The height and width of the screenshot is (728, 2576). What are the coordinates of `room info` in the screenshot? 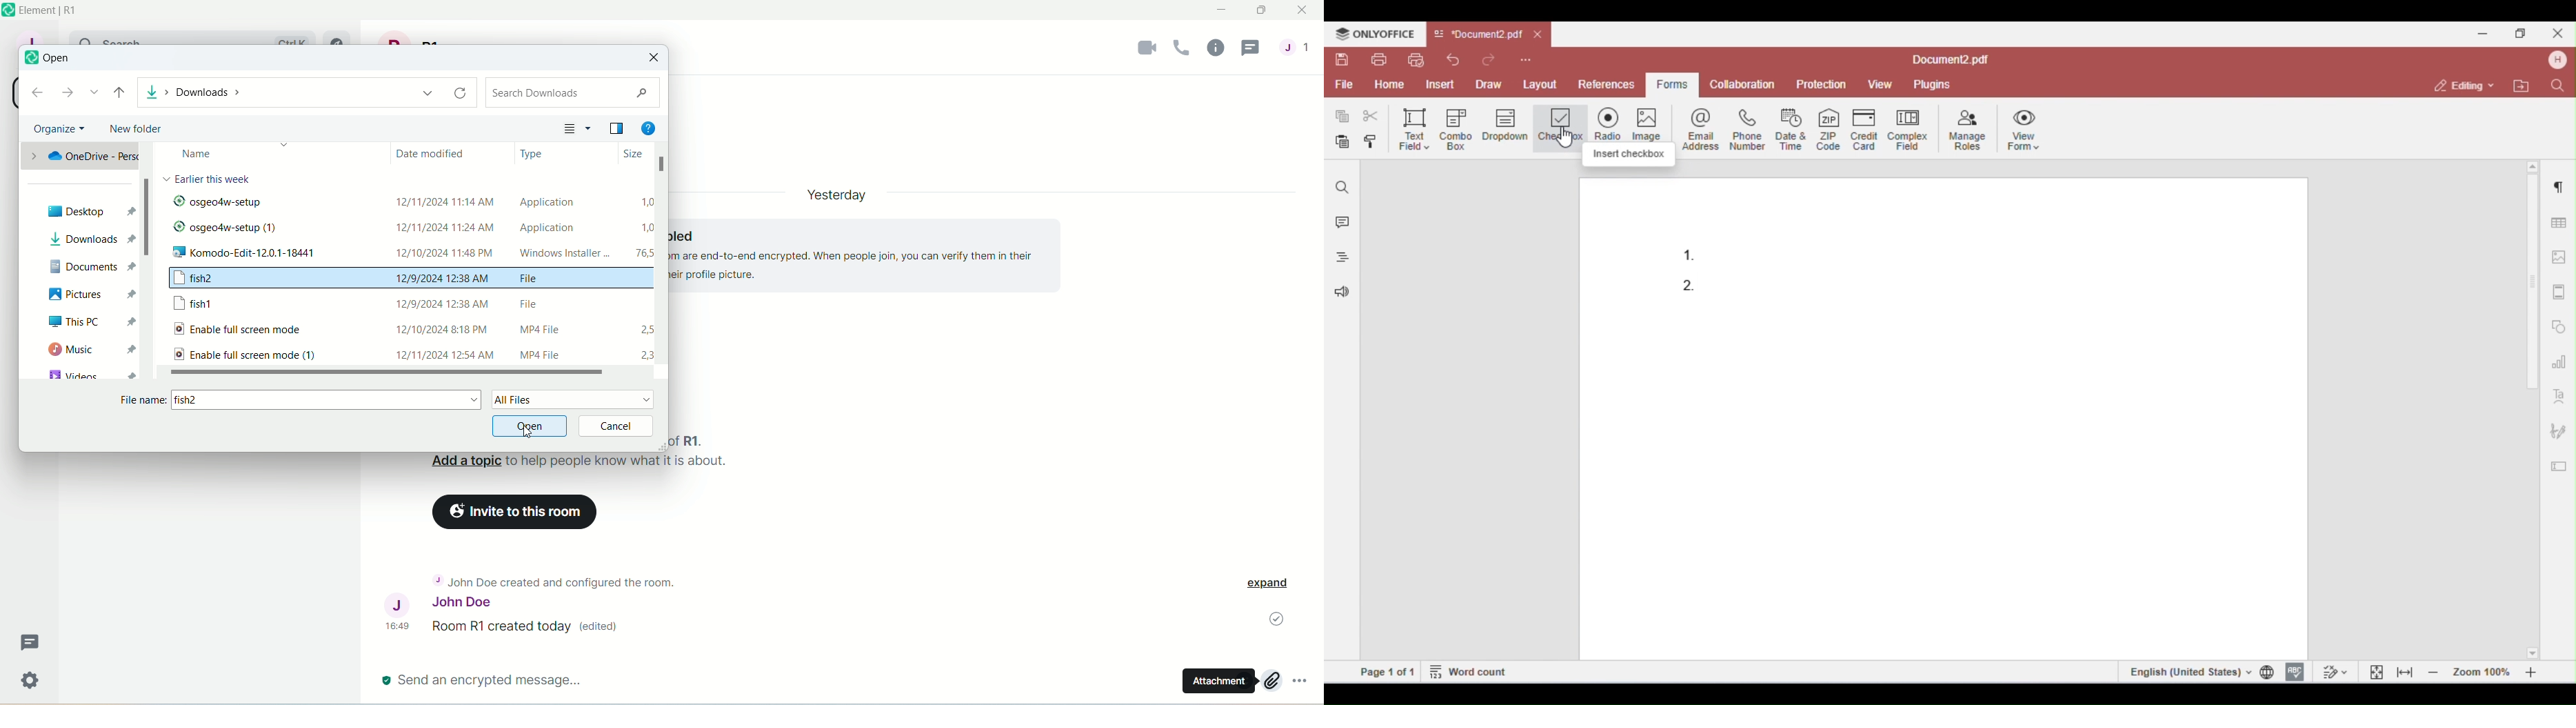 It's located at (1216, 48).